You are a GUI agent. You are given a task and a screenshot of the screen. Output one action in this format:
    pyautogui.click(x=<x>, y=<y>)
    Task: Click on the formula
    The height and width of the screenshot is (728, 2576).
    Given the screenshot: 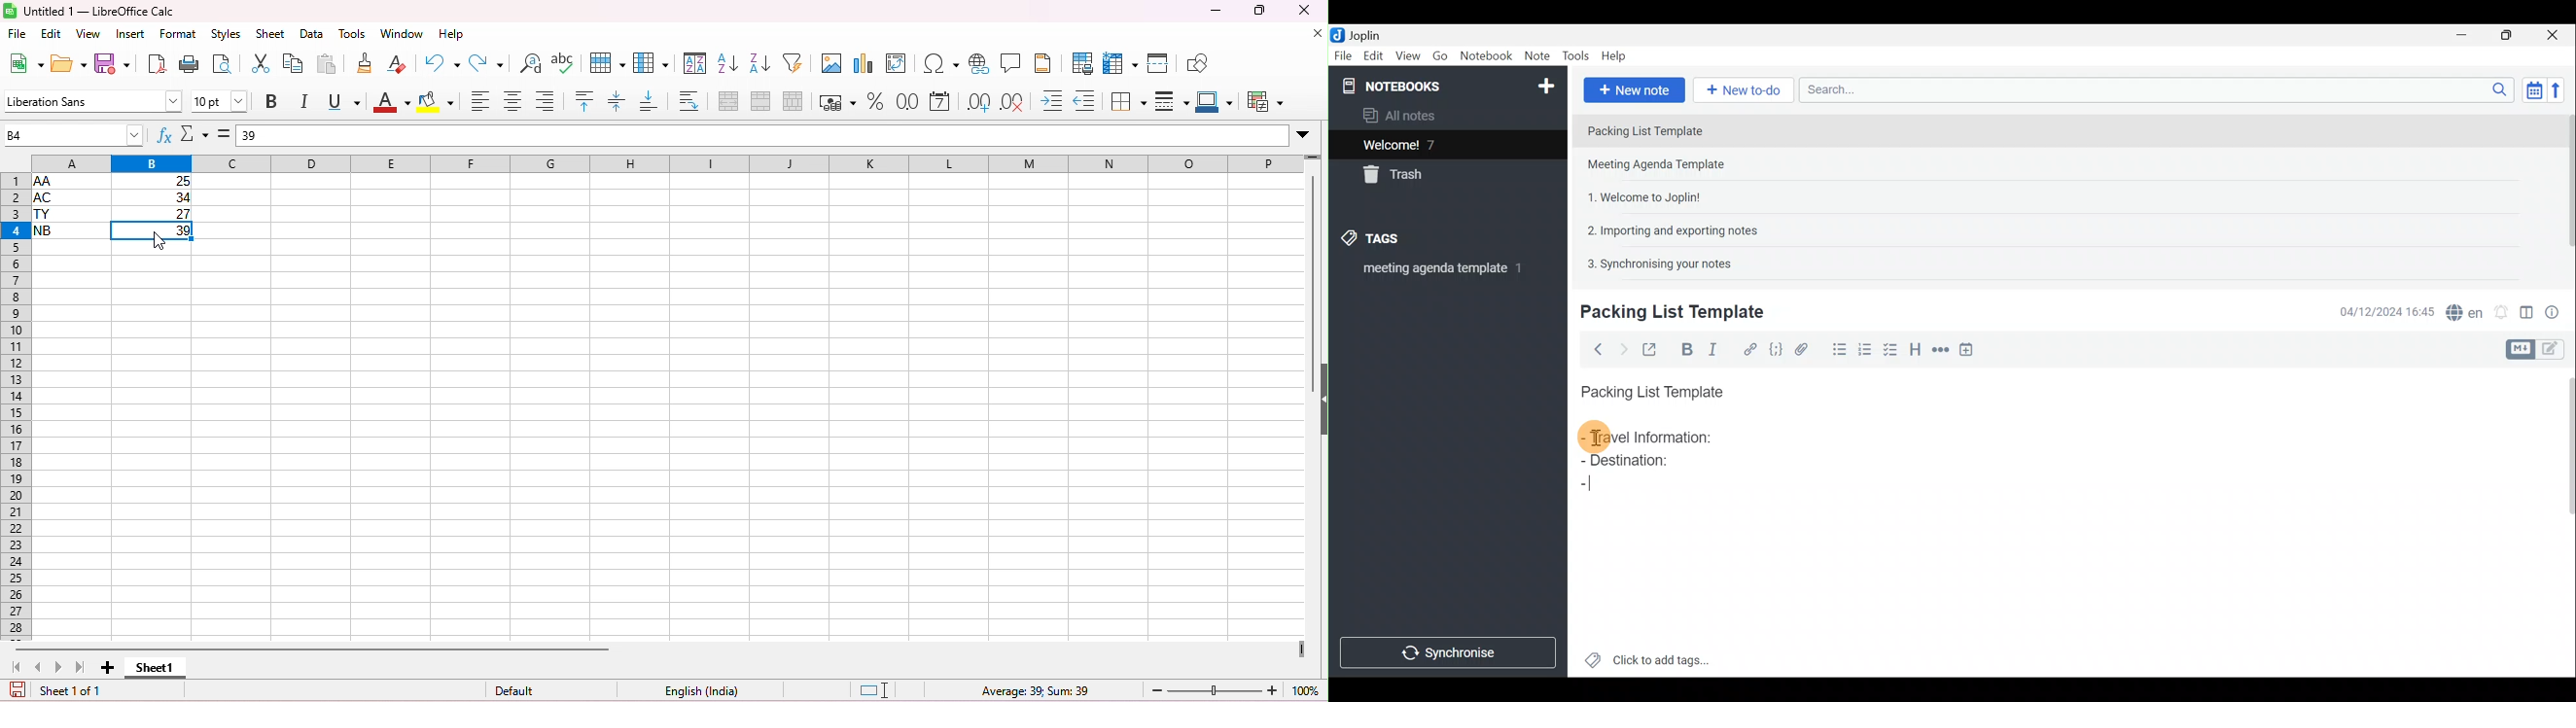 What is the action you would take?
    pyautogui.click(x=1035, y=690)
    